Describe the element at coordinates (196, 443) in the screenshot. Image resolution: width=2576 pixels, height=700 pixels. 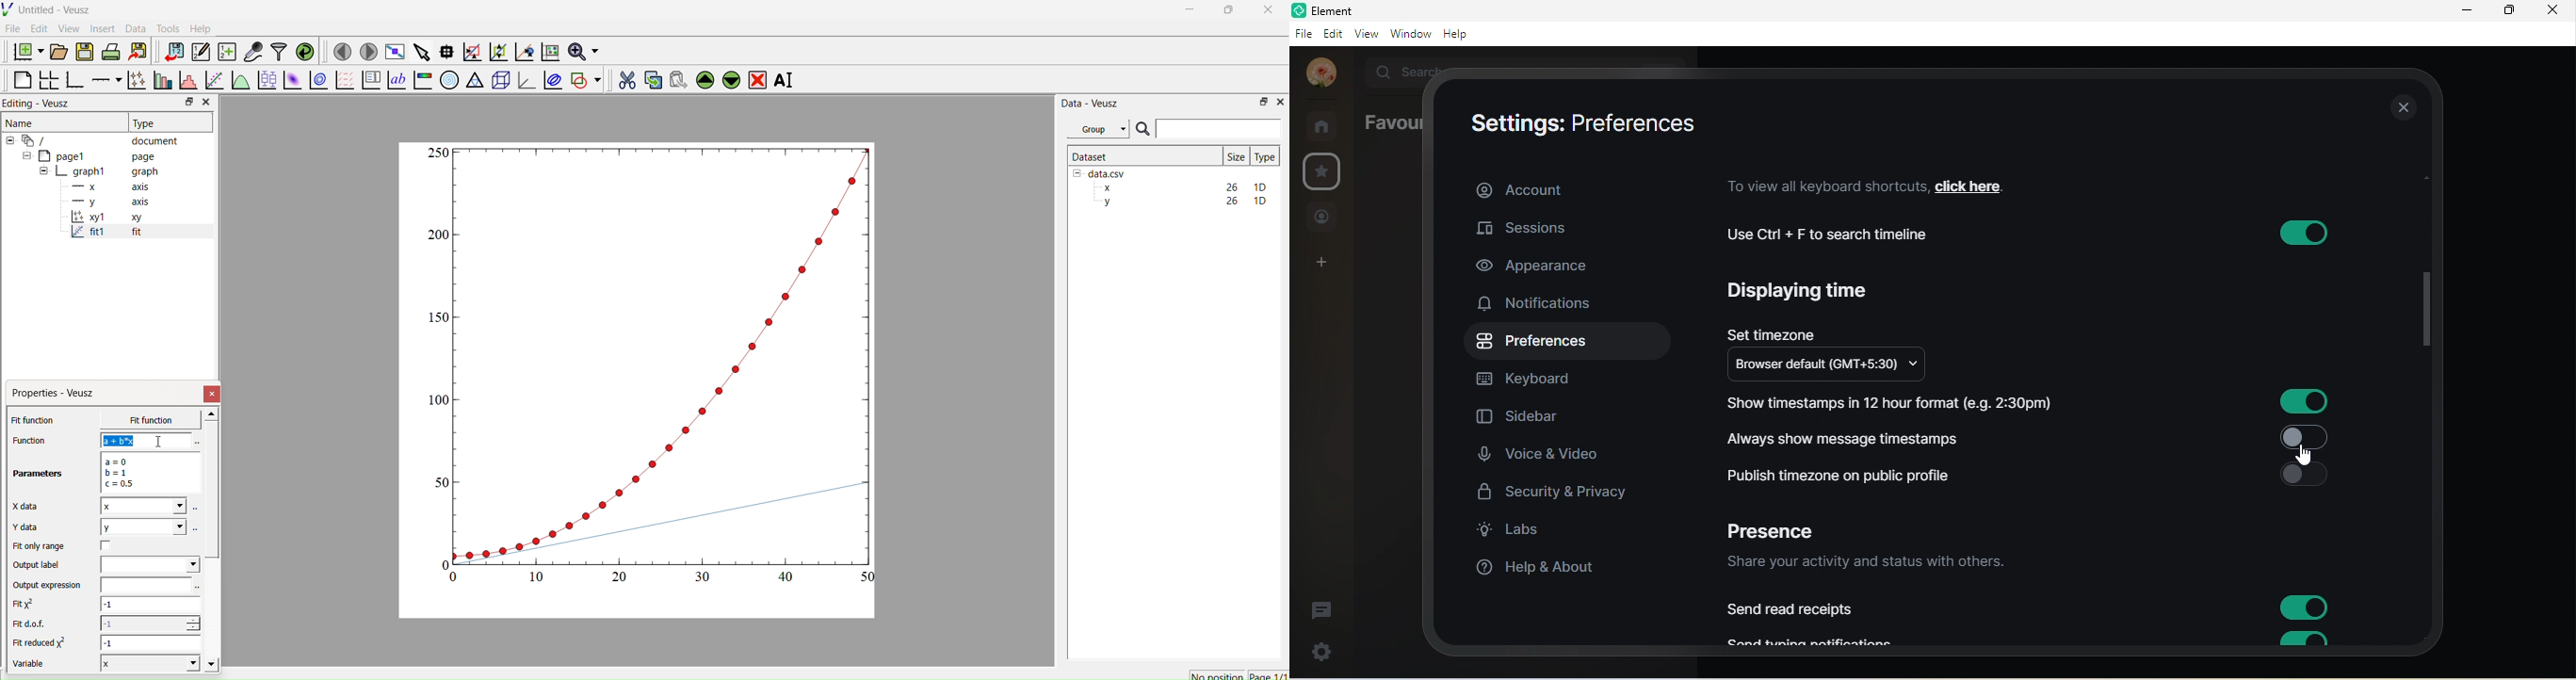
I see `Select using dataset browser` at that location.